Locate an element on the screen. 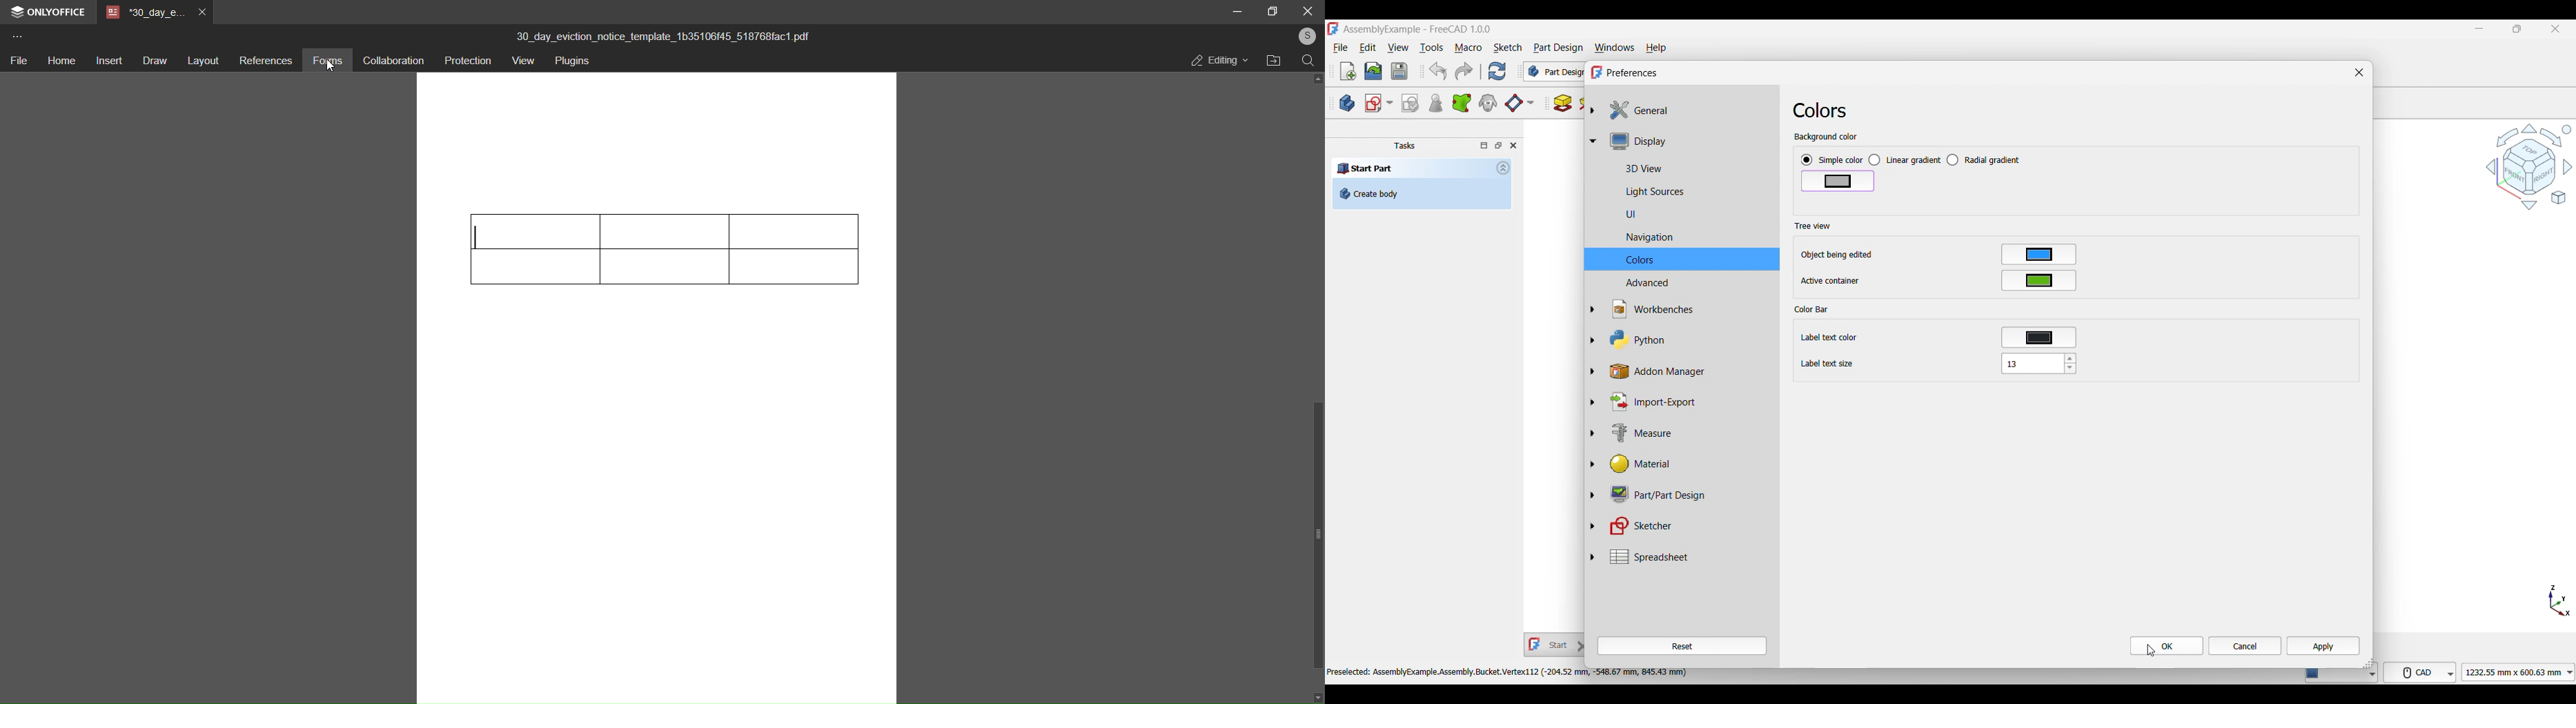 The width and height of the screenshot is (2576, 728). onlyoffice is located at coordinates (56, 13).